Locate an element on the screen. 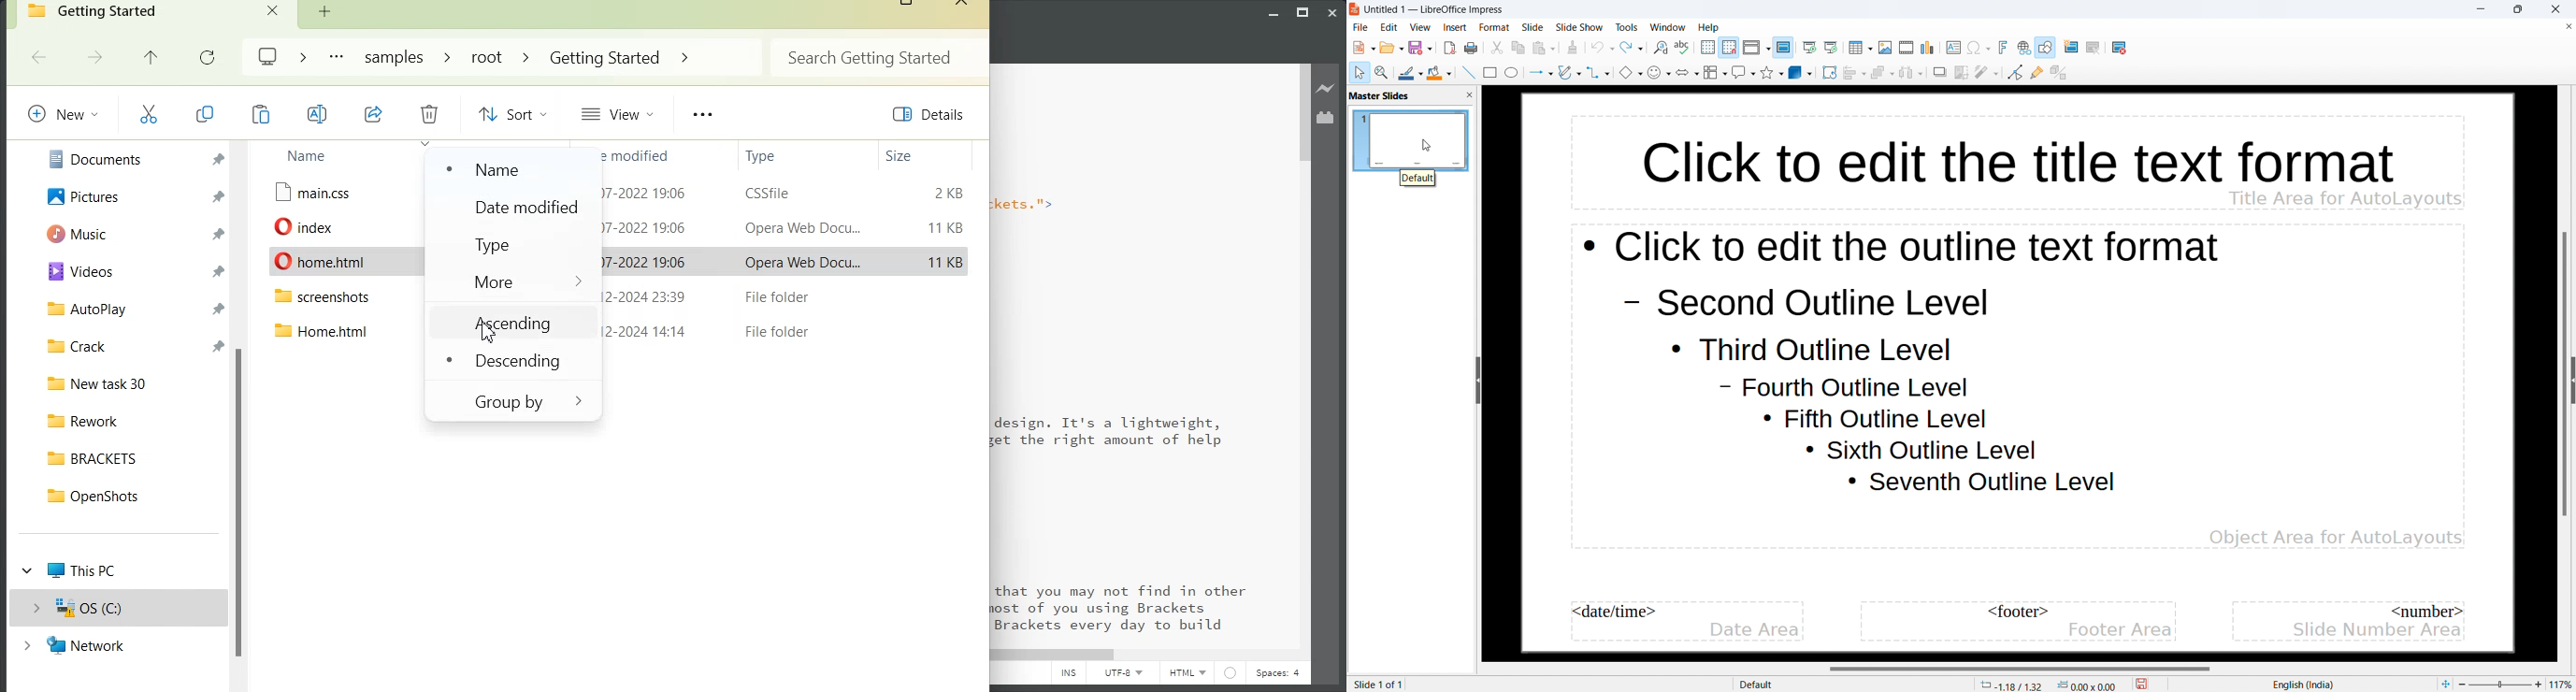  insert special character is located at coordinates (1979, 47).